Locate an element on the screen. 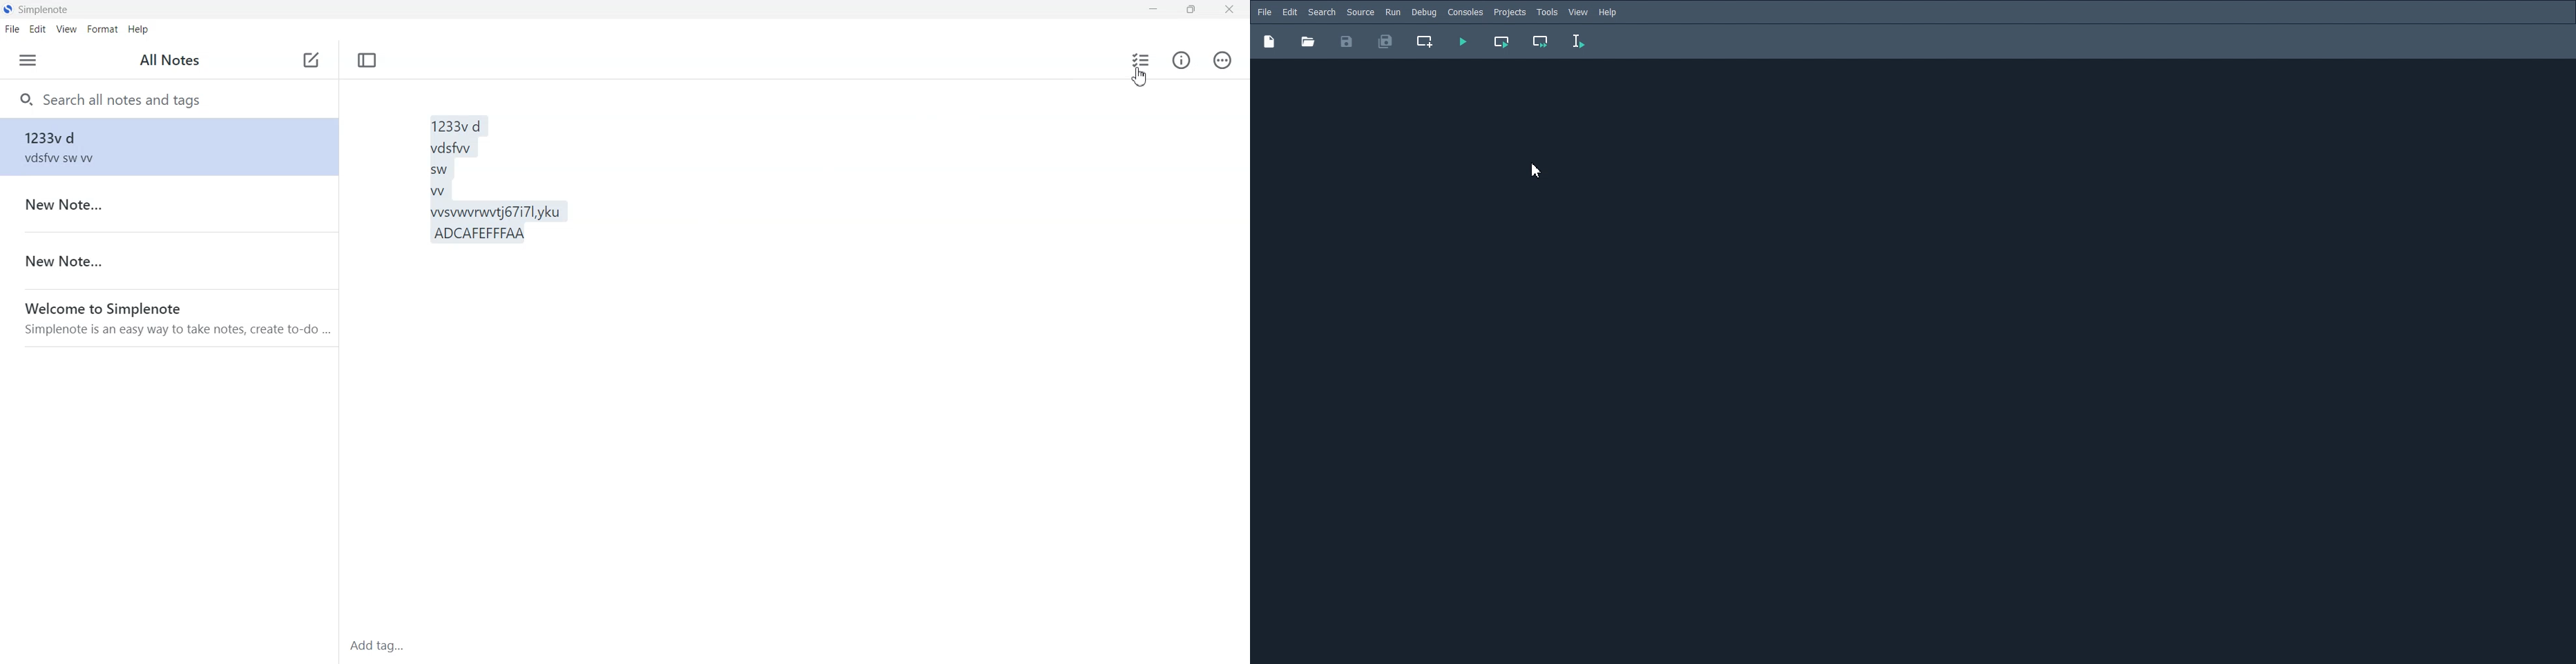 The width and height of the screenshot is (2576, 672). Minimize is located at coordinates (1154, 10).